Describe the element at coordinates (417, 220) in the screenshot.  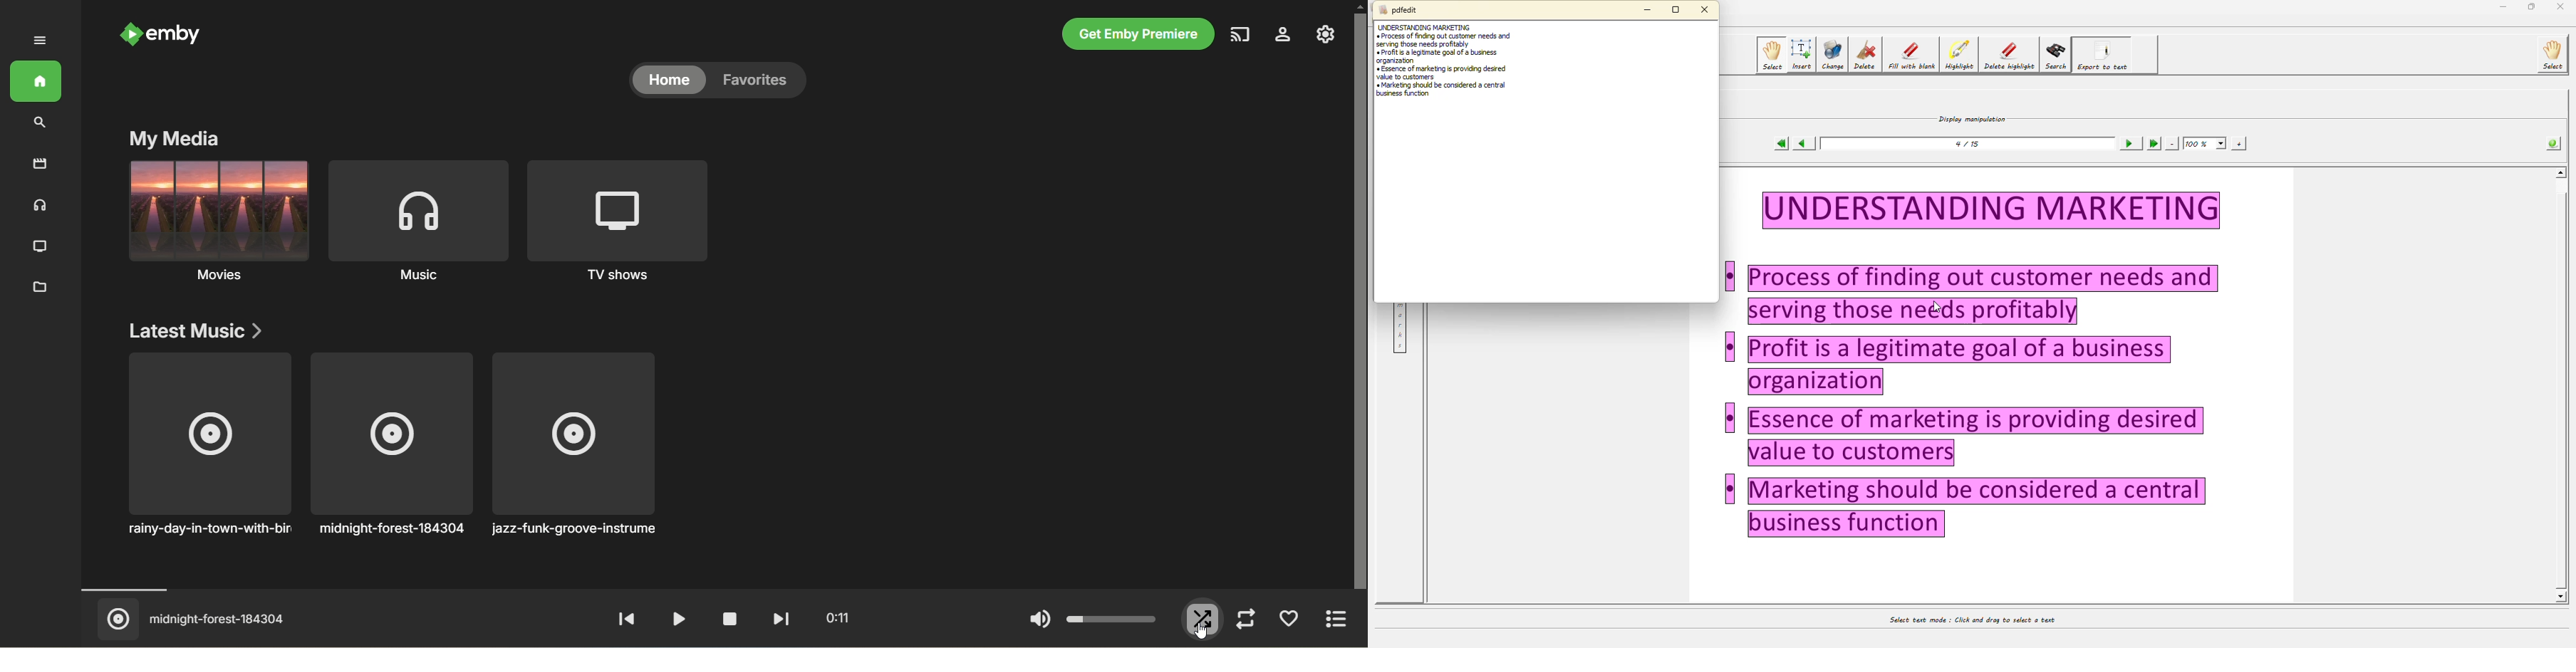
I see `music` at that location.